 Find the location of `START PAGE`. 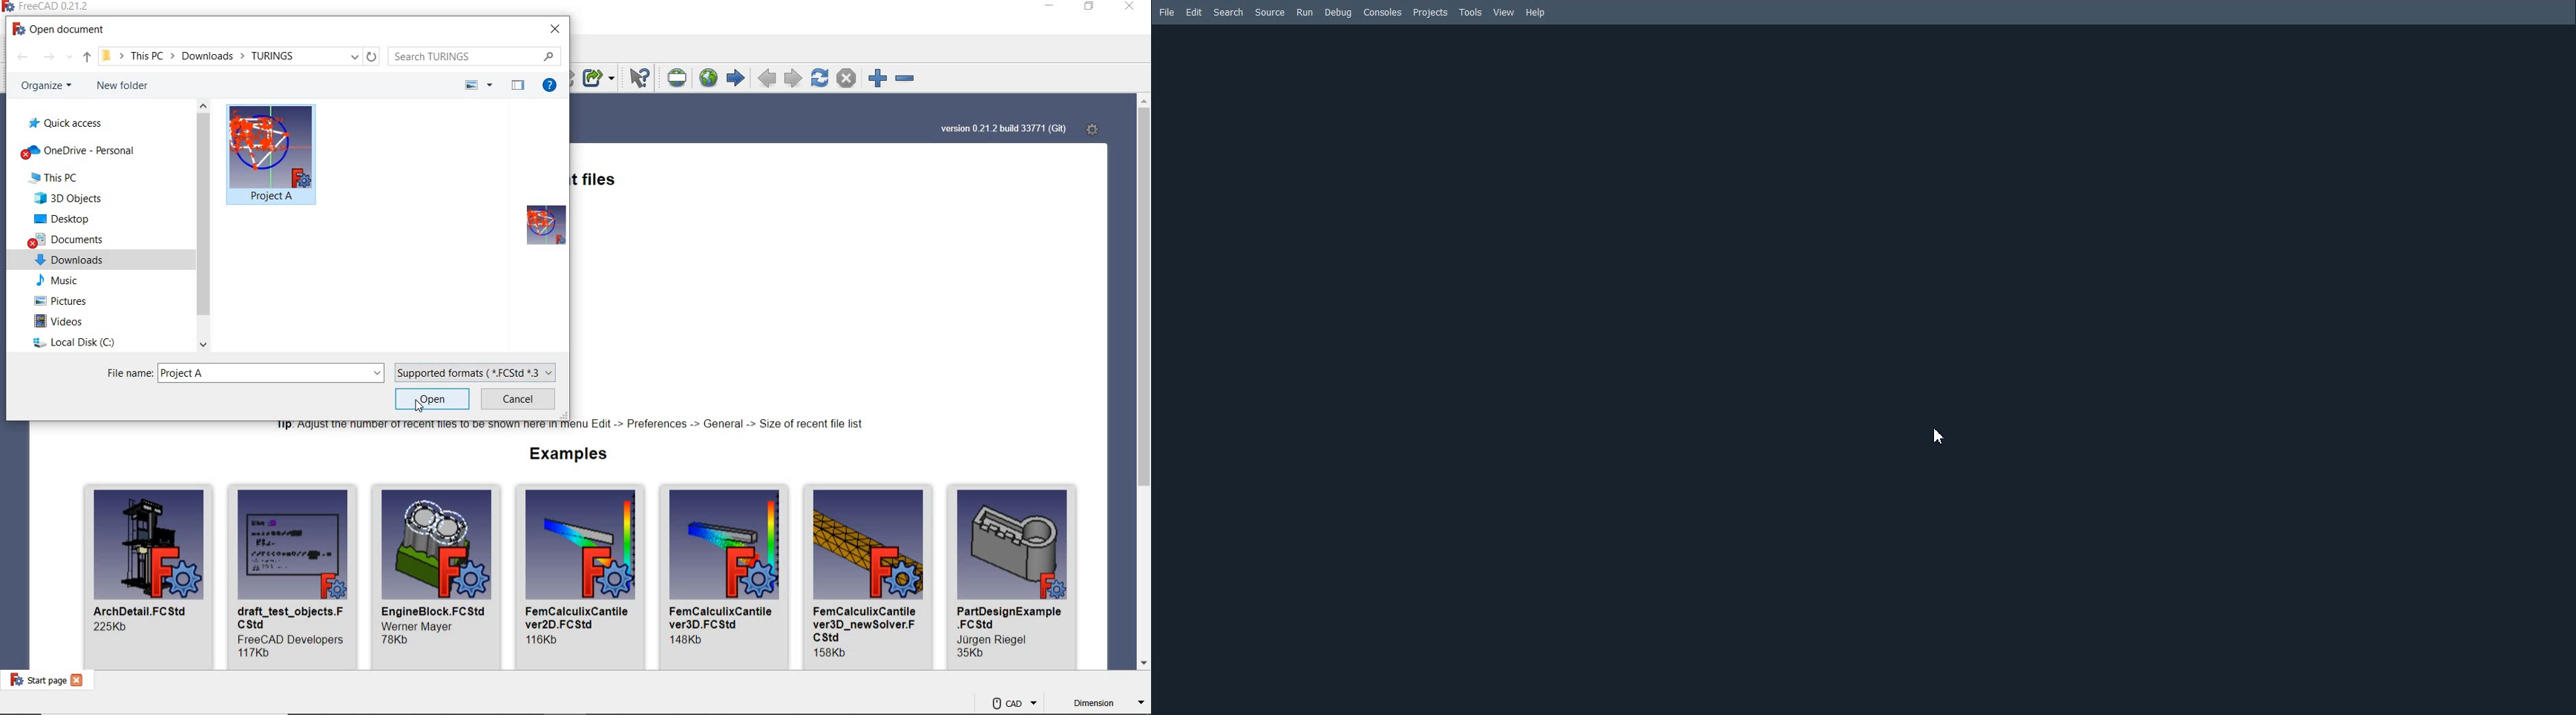

START PAGE is located at coordinates (735, 79).